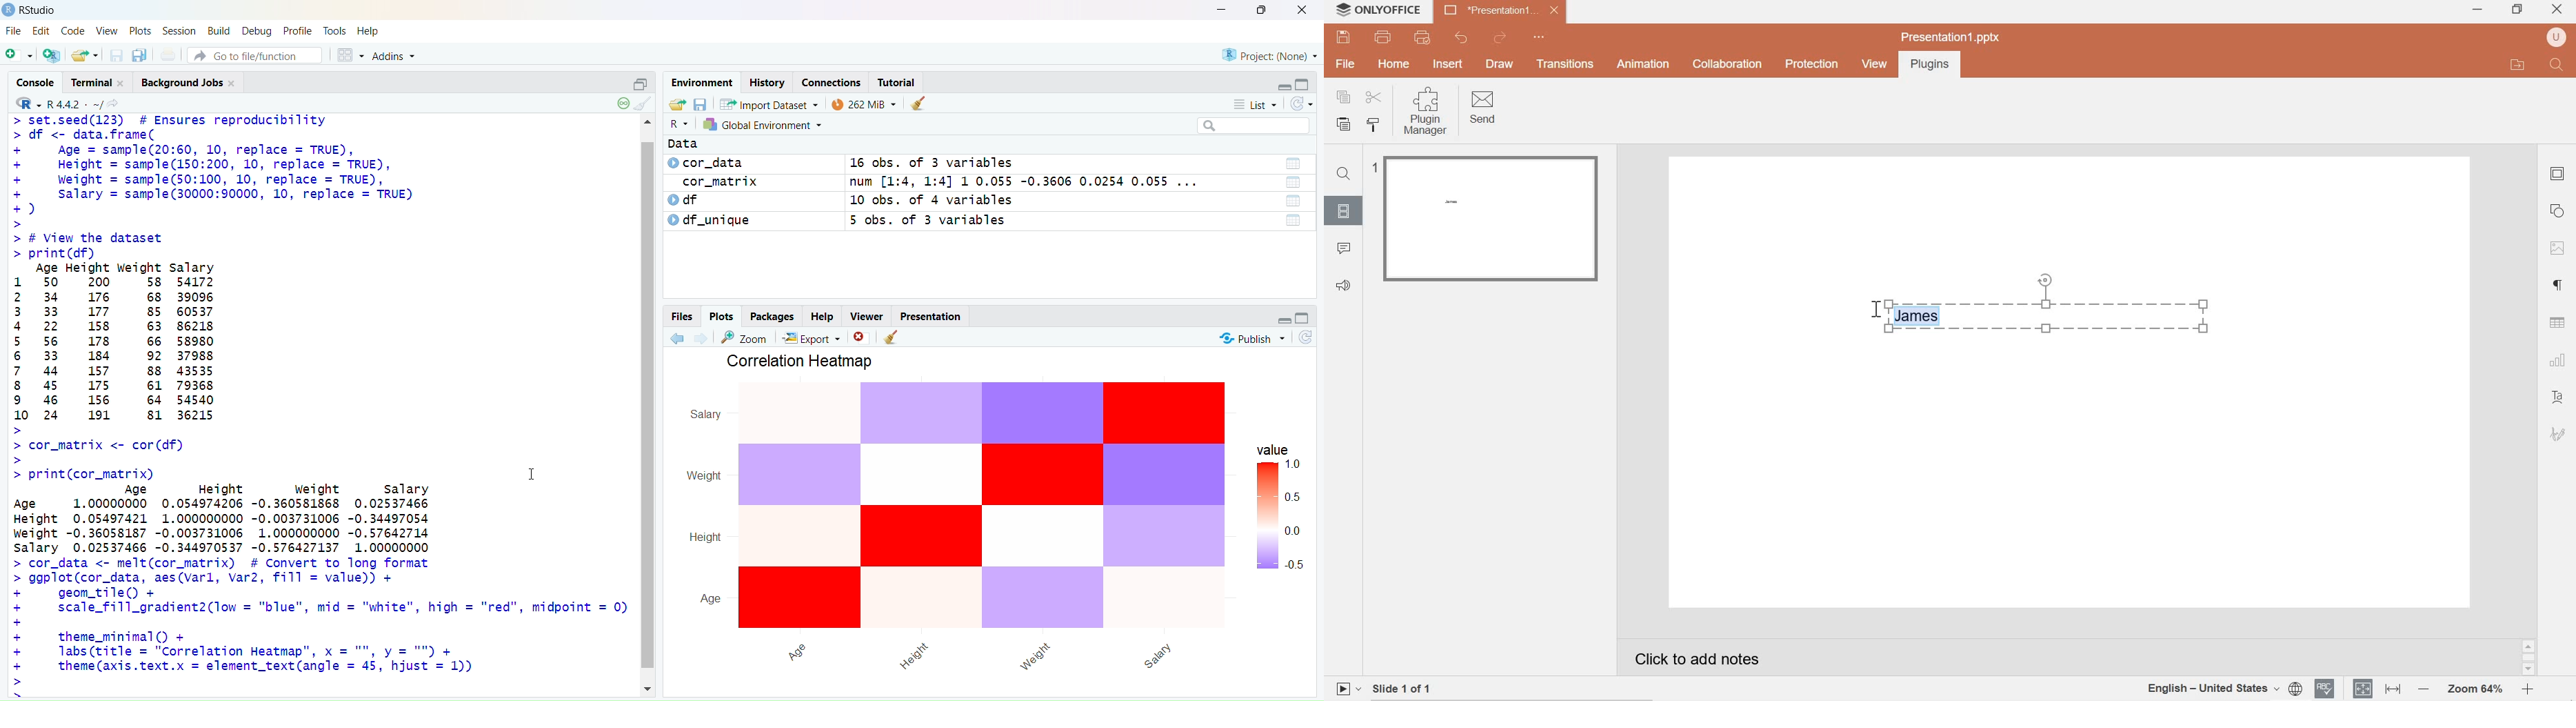 The width and height of the screenshot is (2576, 728). Describe the element at coordinates (763, 124) in the screenshot. I see `Global environment` at that location.